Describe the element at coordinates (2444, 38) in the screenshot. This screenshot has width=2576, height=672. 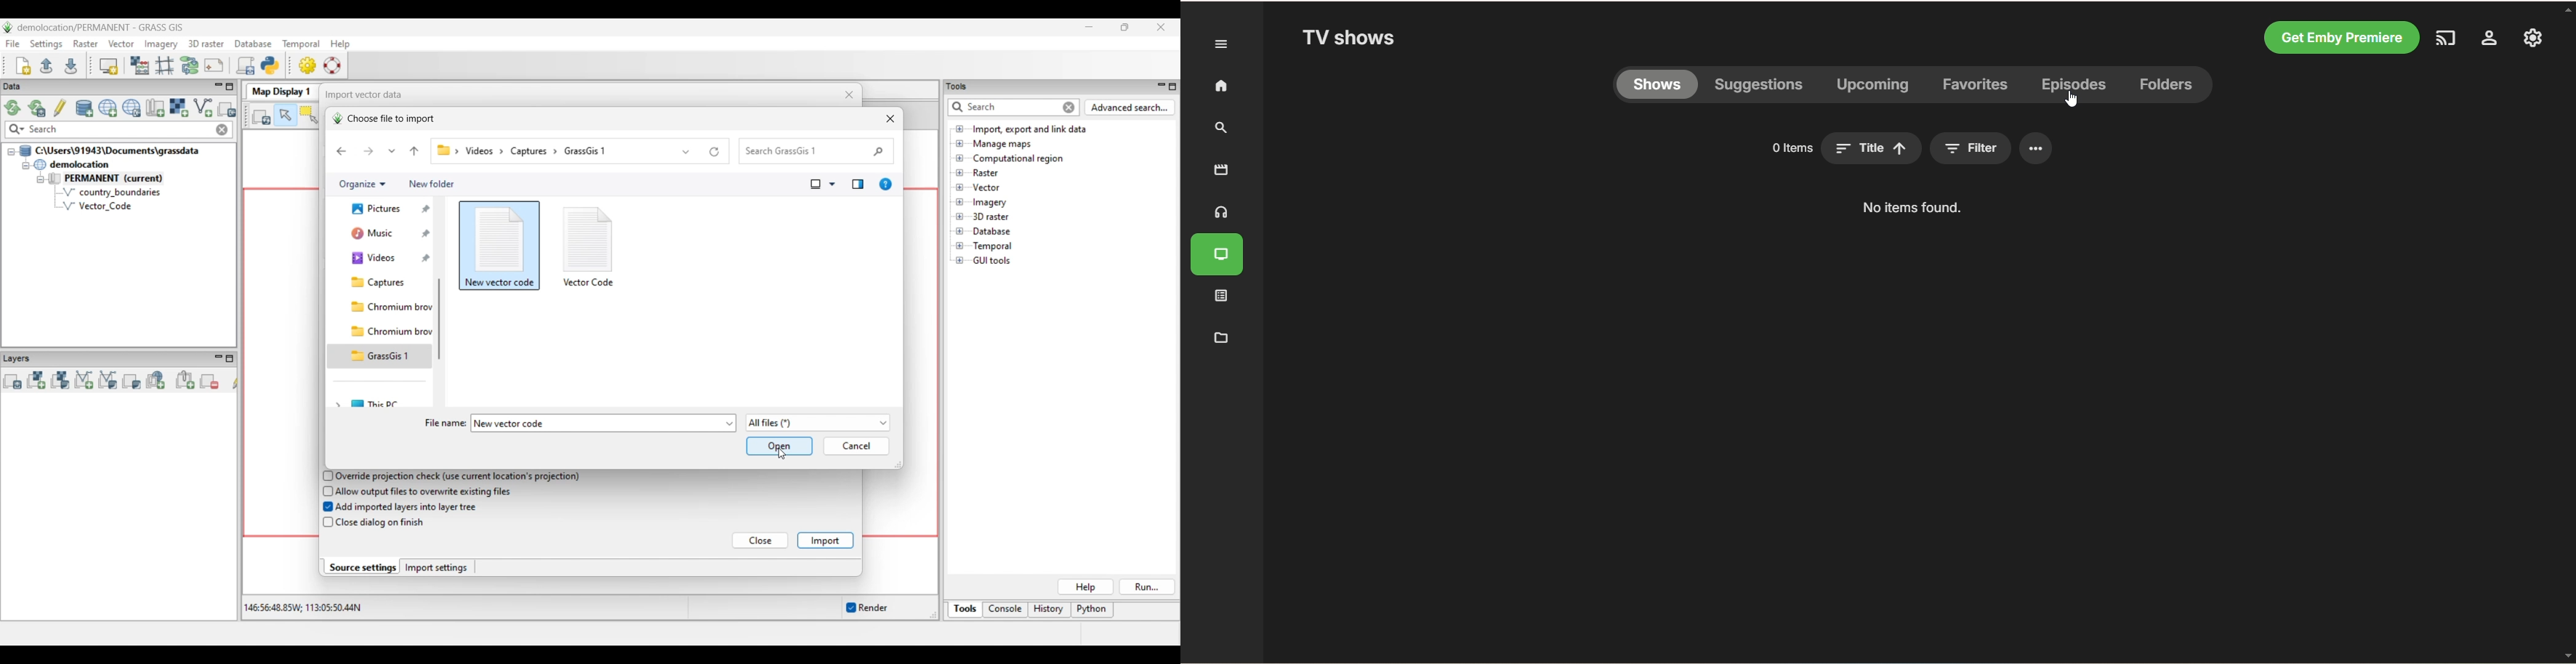
I see `play on another device` at that location.